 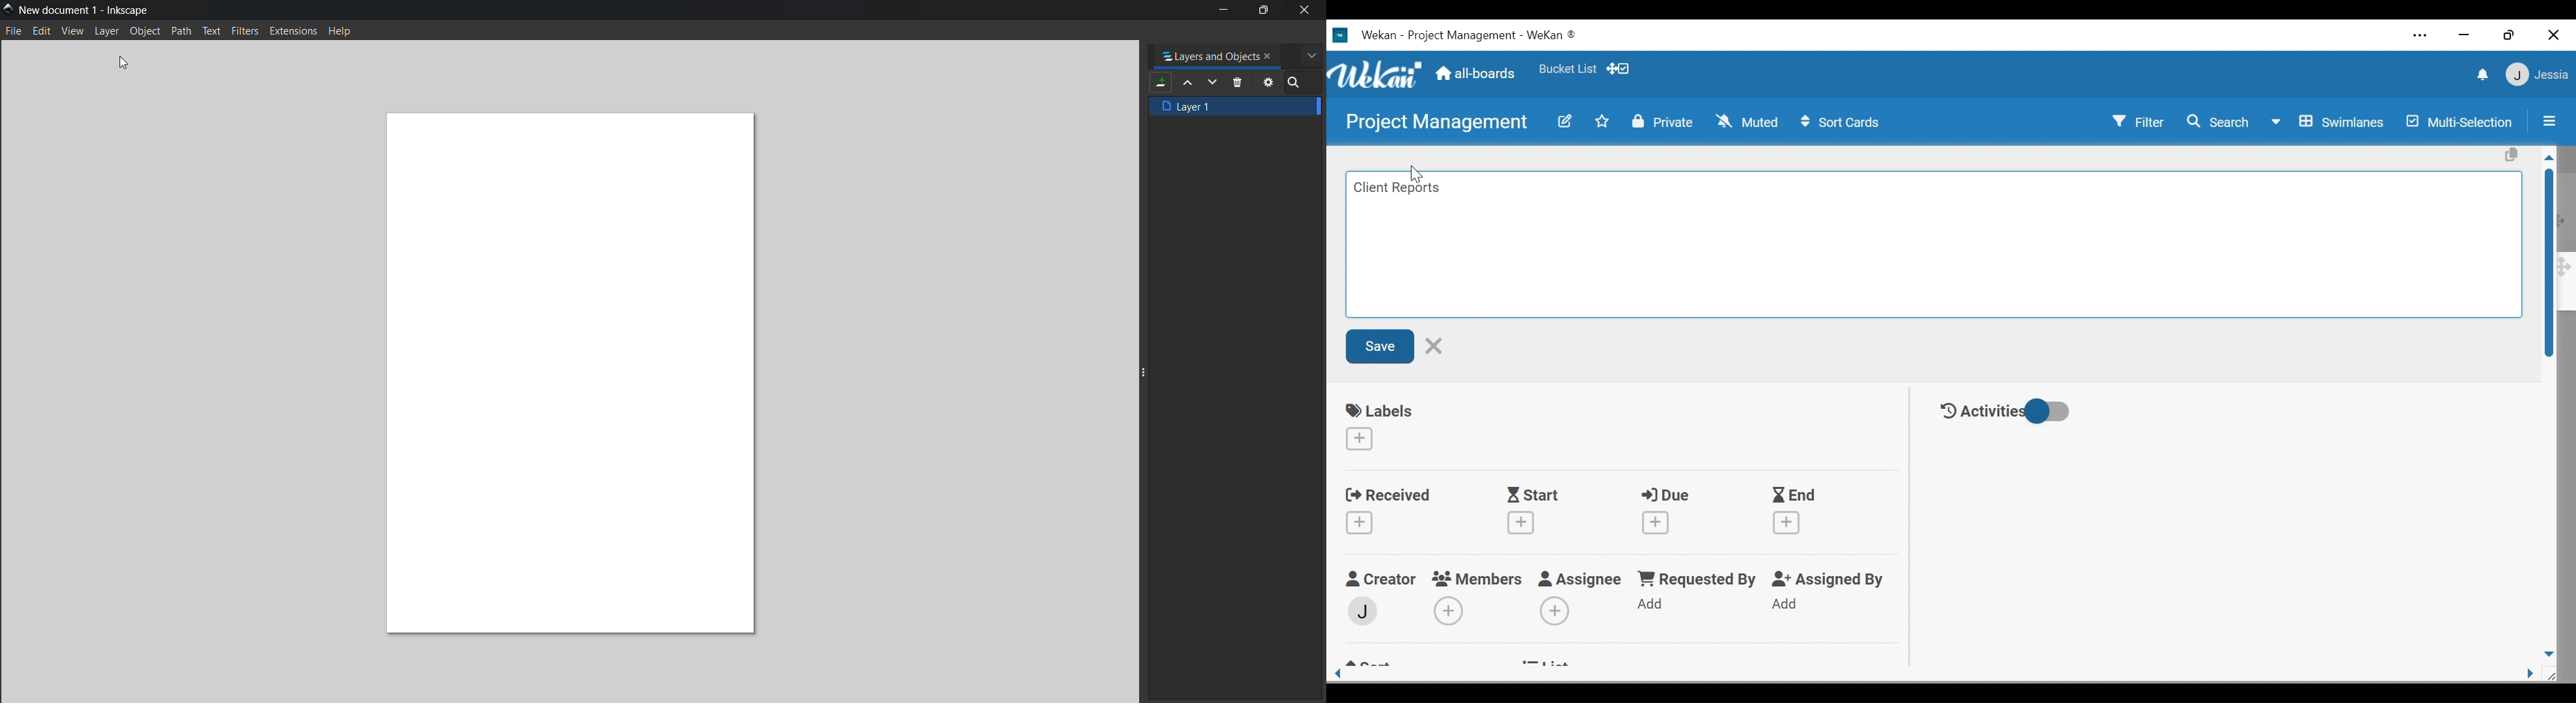 What do you see at coordinates (1556, 611) in the screenshot?
I see `Add Assignees` at bounding box center [1556, 611].